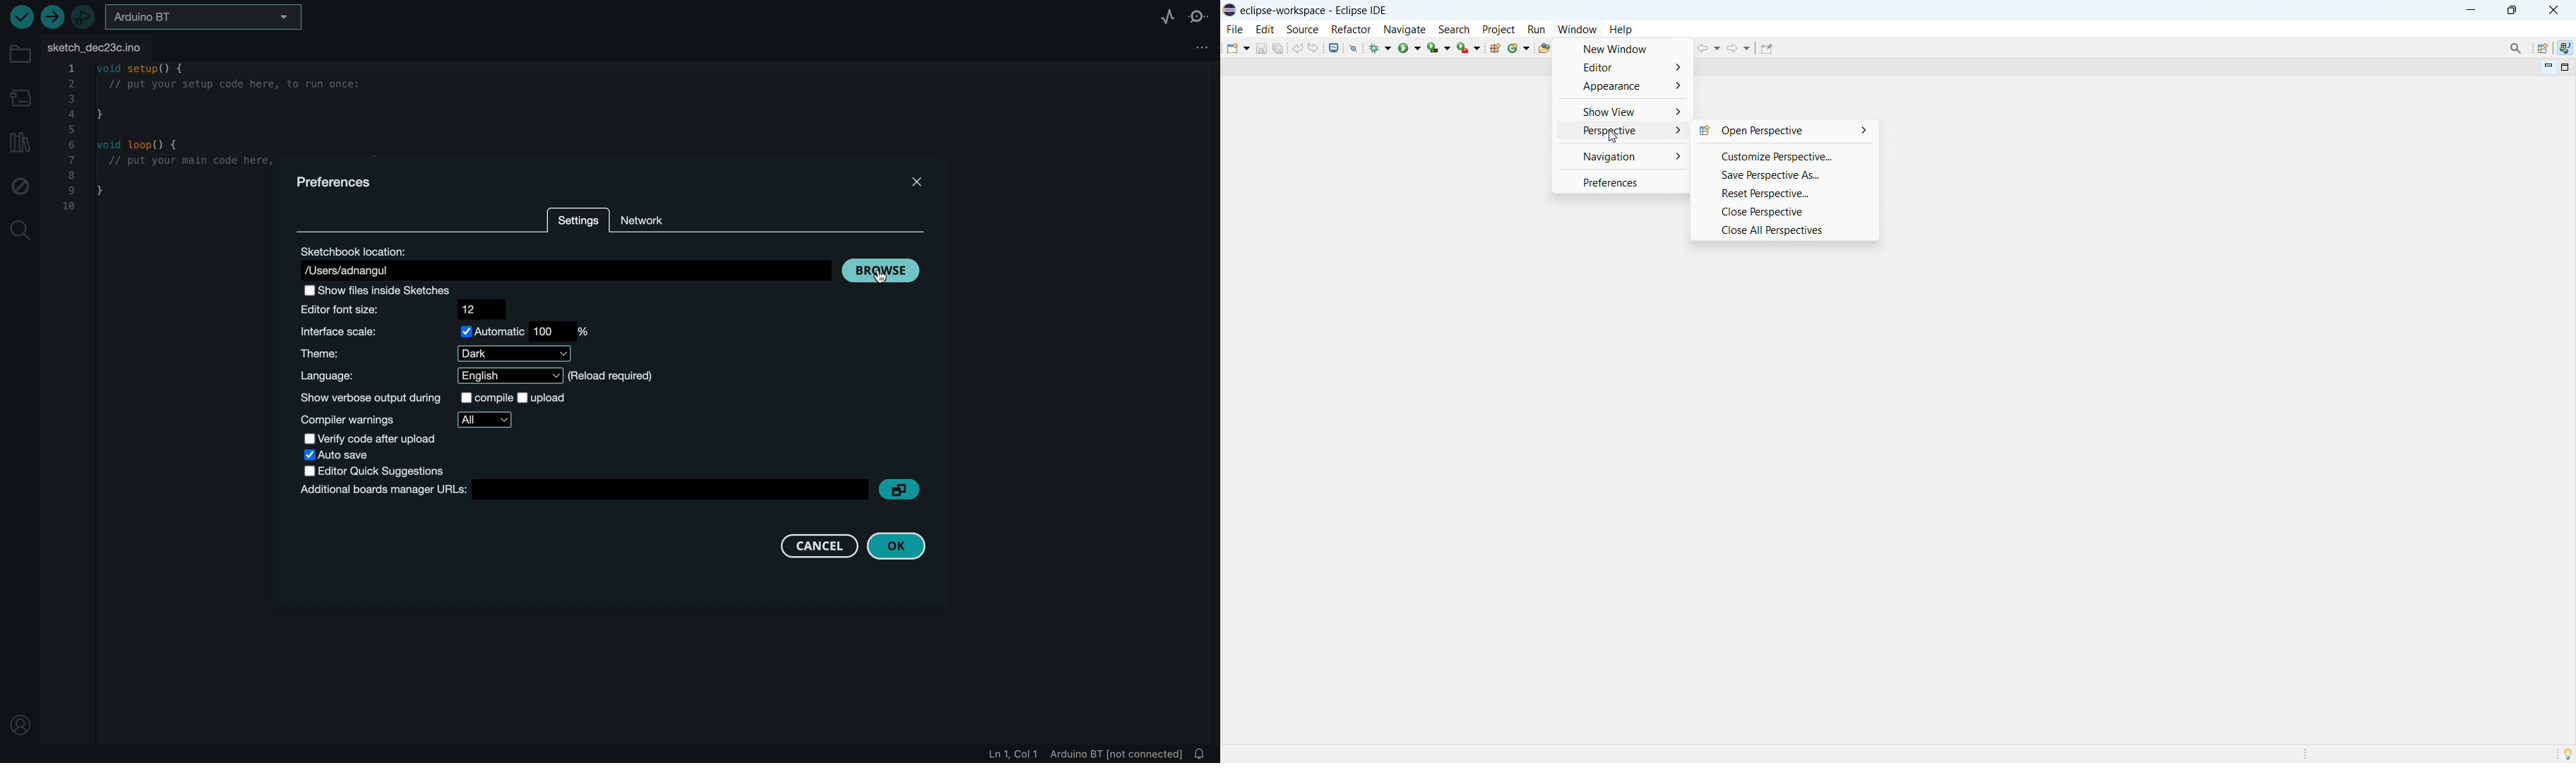 Image resolution: width=2576 pixels, height=784 pixels. Describe the element at coordinates (1279, 47) in the screenshot. I see `save all` at that location.